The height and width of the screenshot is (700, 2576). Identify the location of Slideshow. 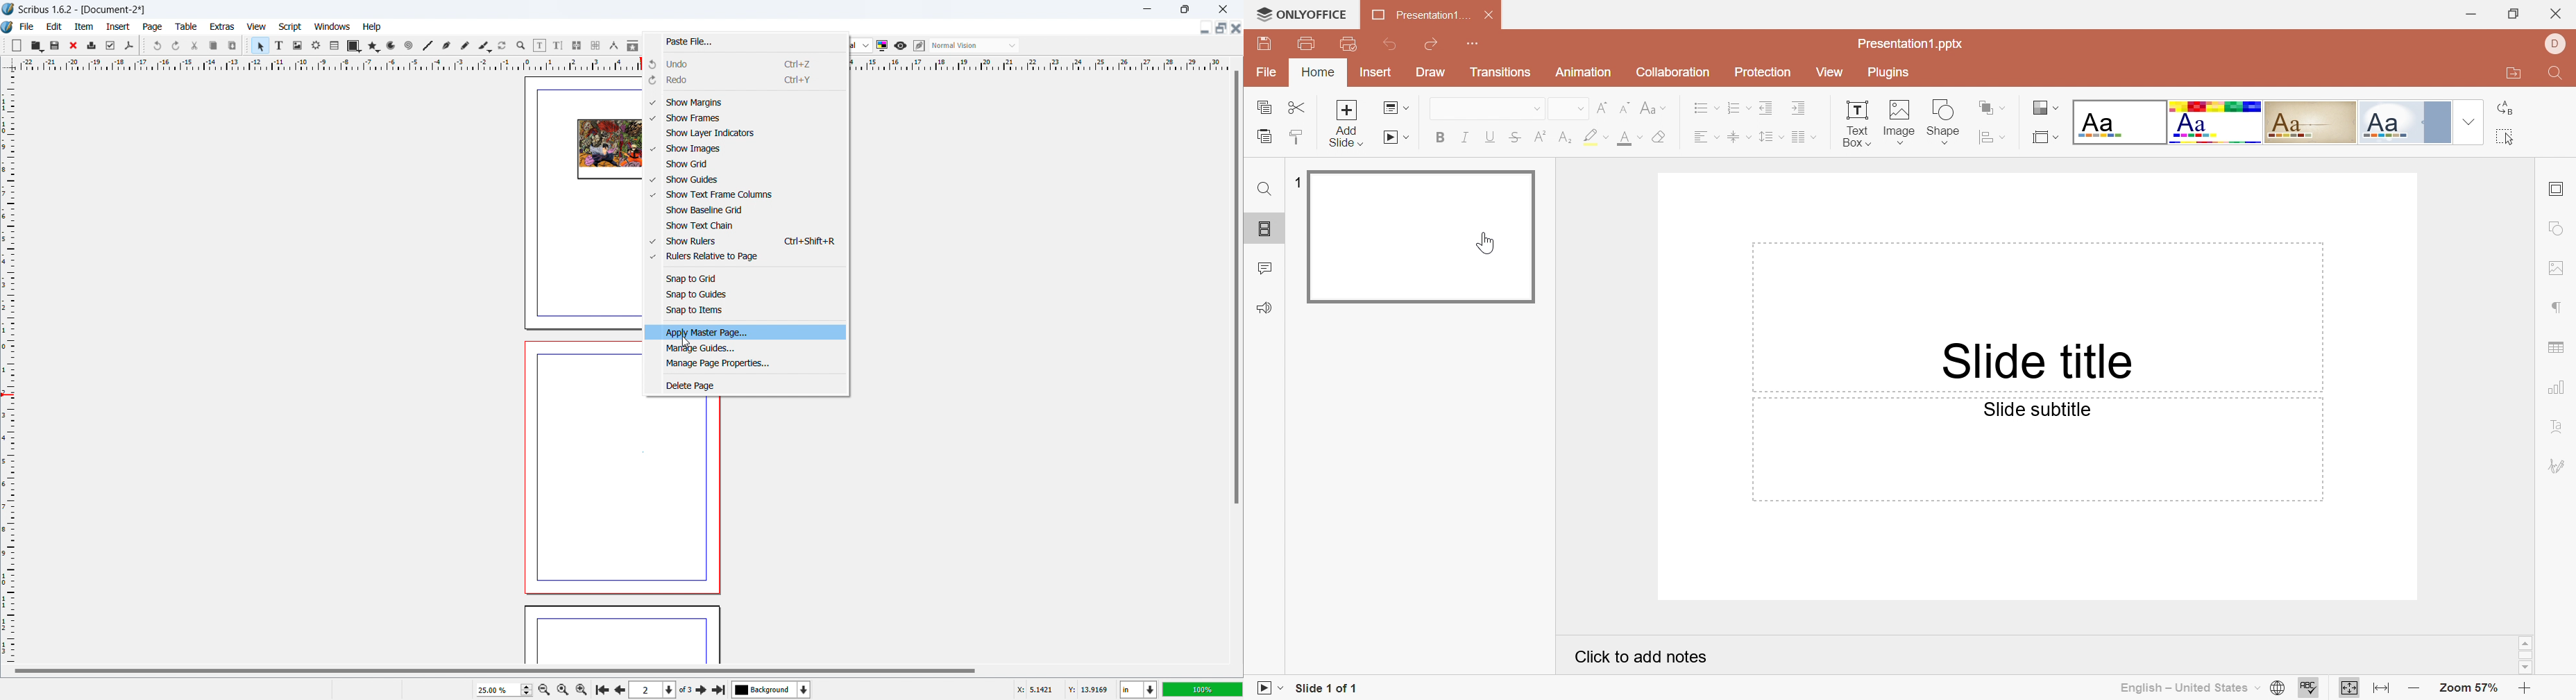
(1263, 688).